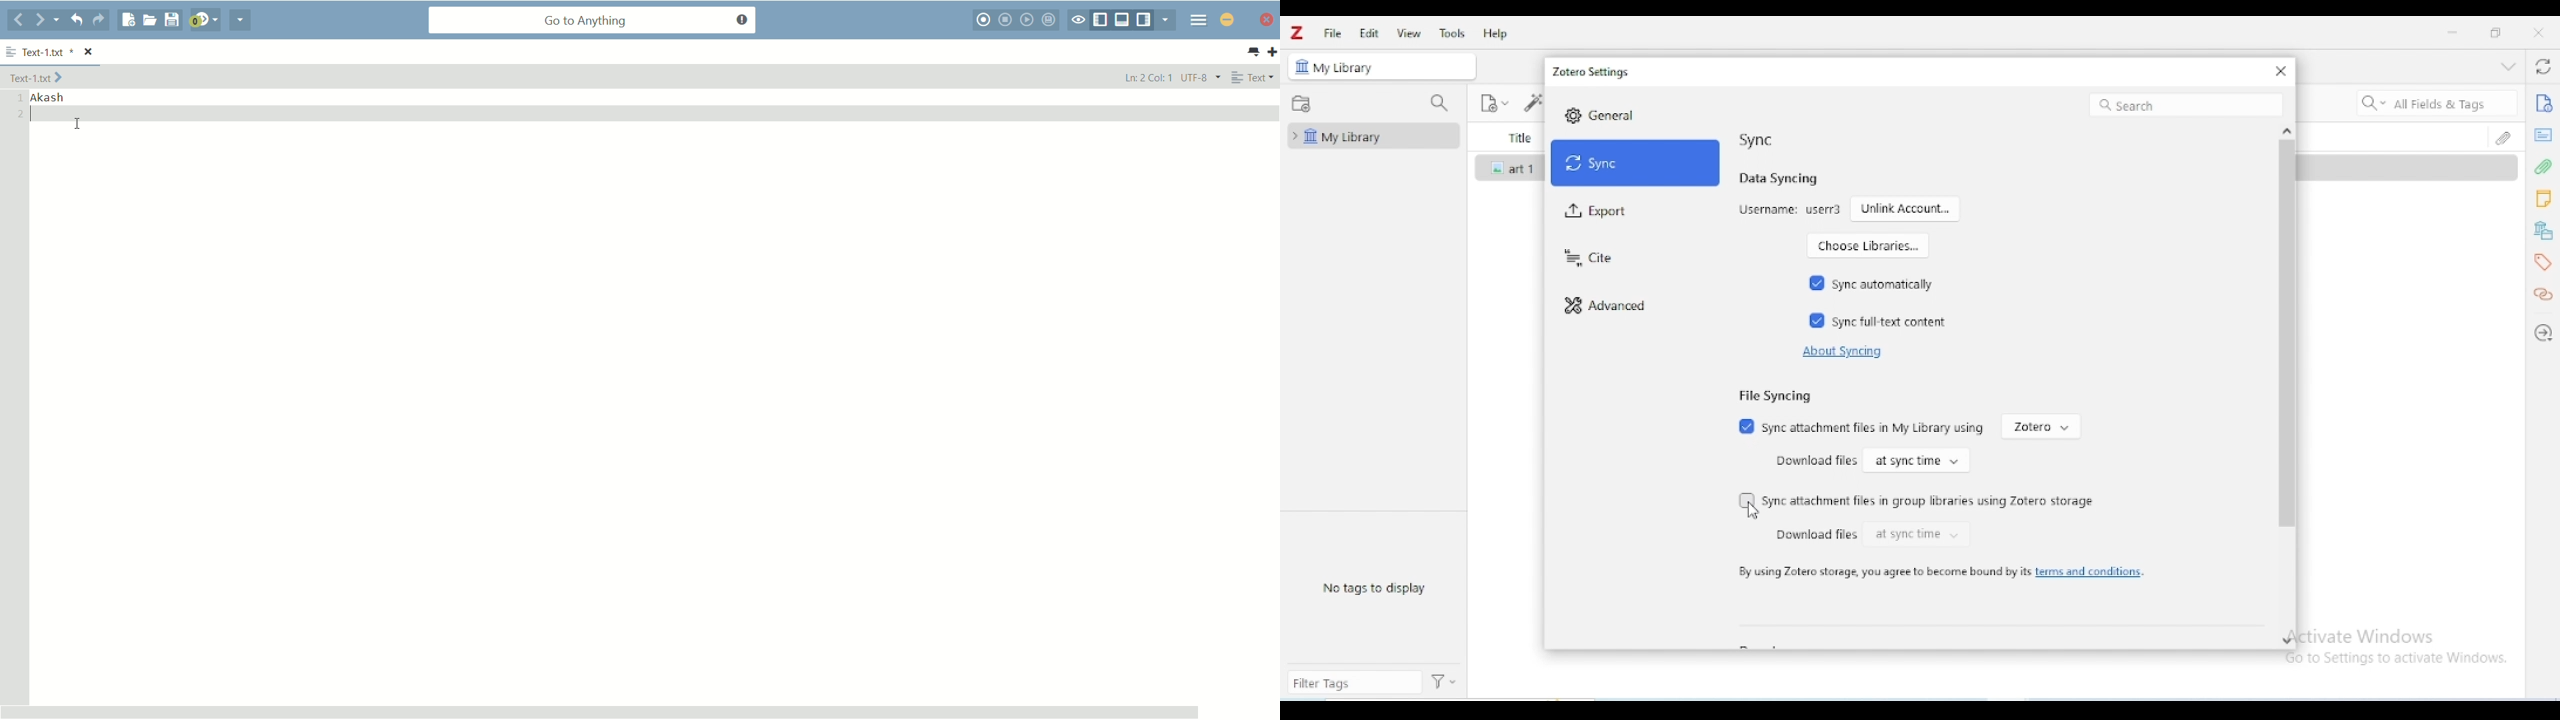 The image size is (2576, 728). Describe the element at coordinates (1774, 395) in the screenshot. I see `file syncing` at that location.